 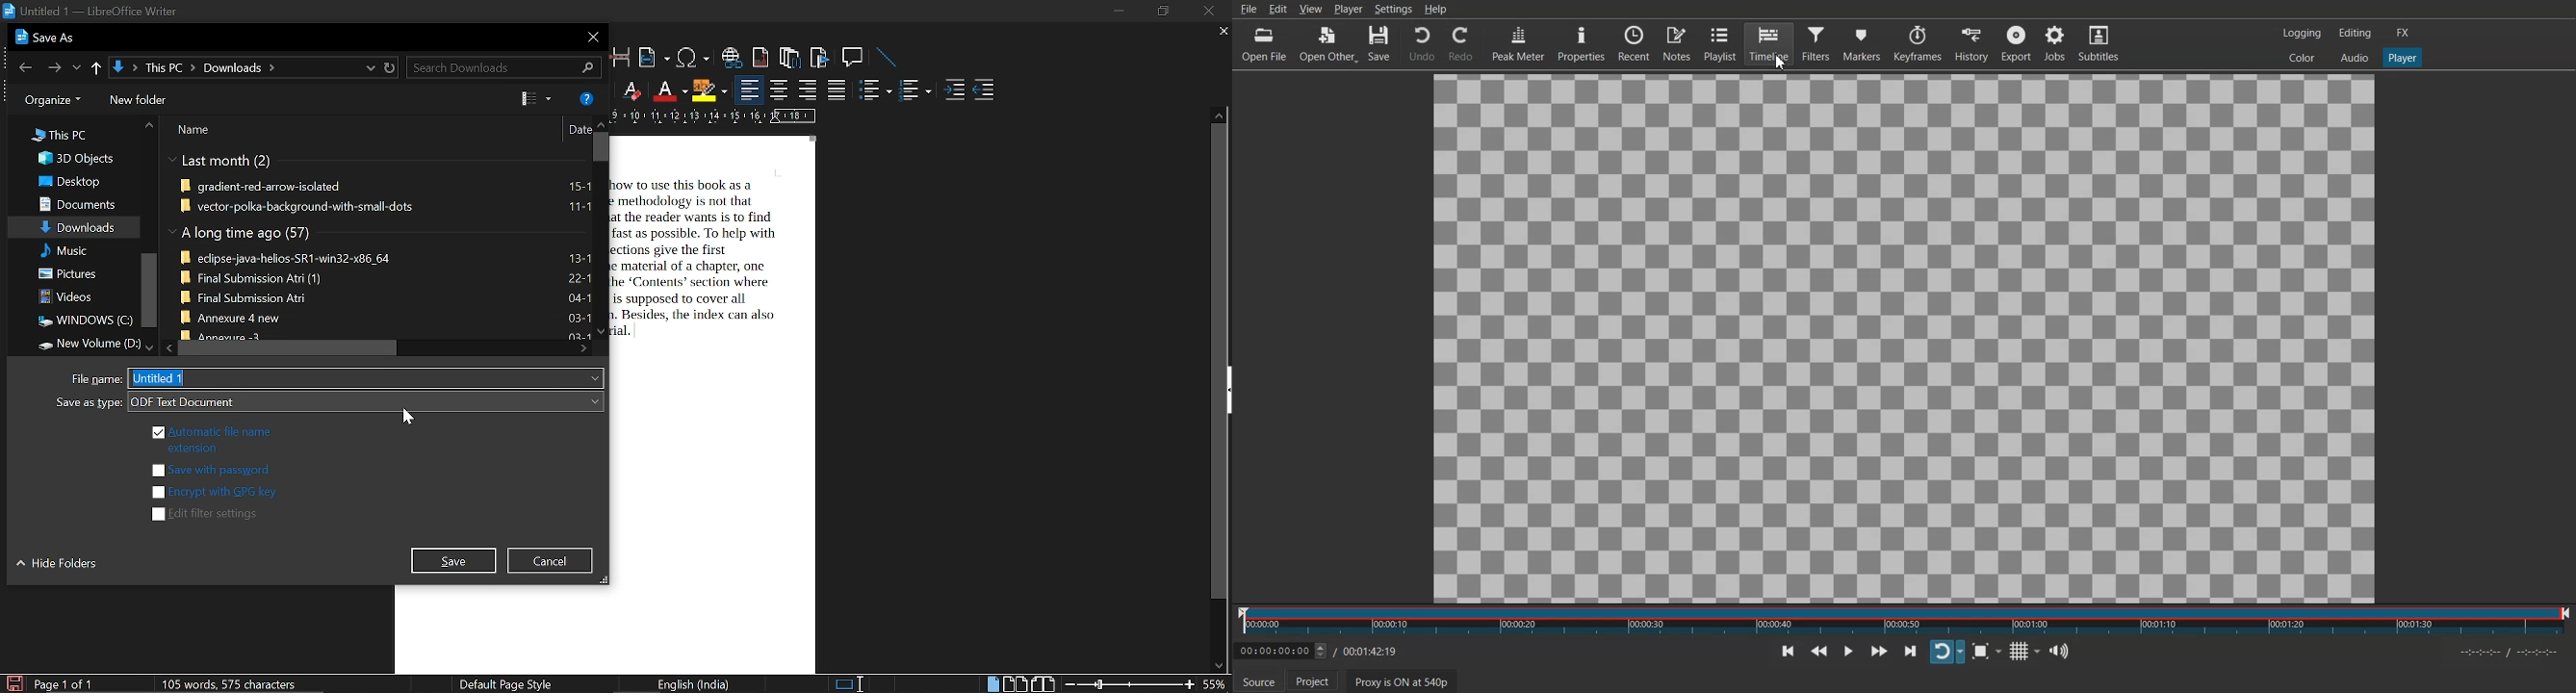 I want to click on save, so click(x=13, y=682).